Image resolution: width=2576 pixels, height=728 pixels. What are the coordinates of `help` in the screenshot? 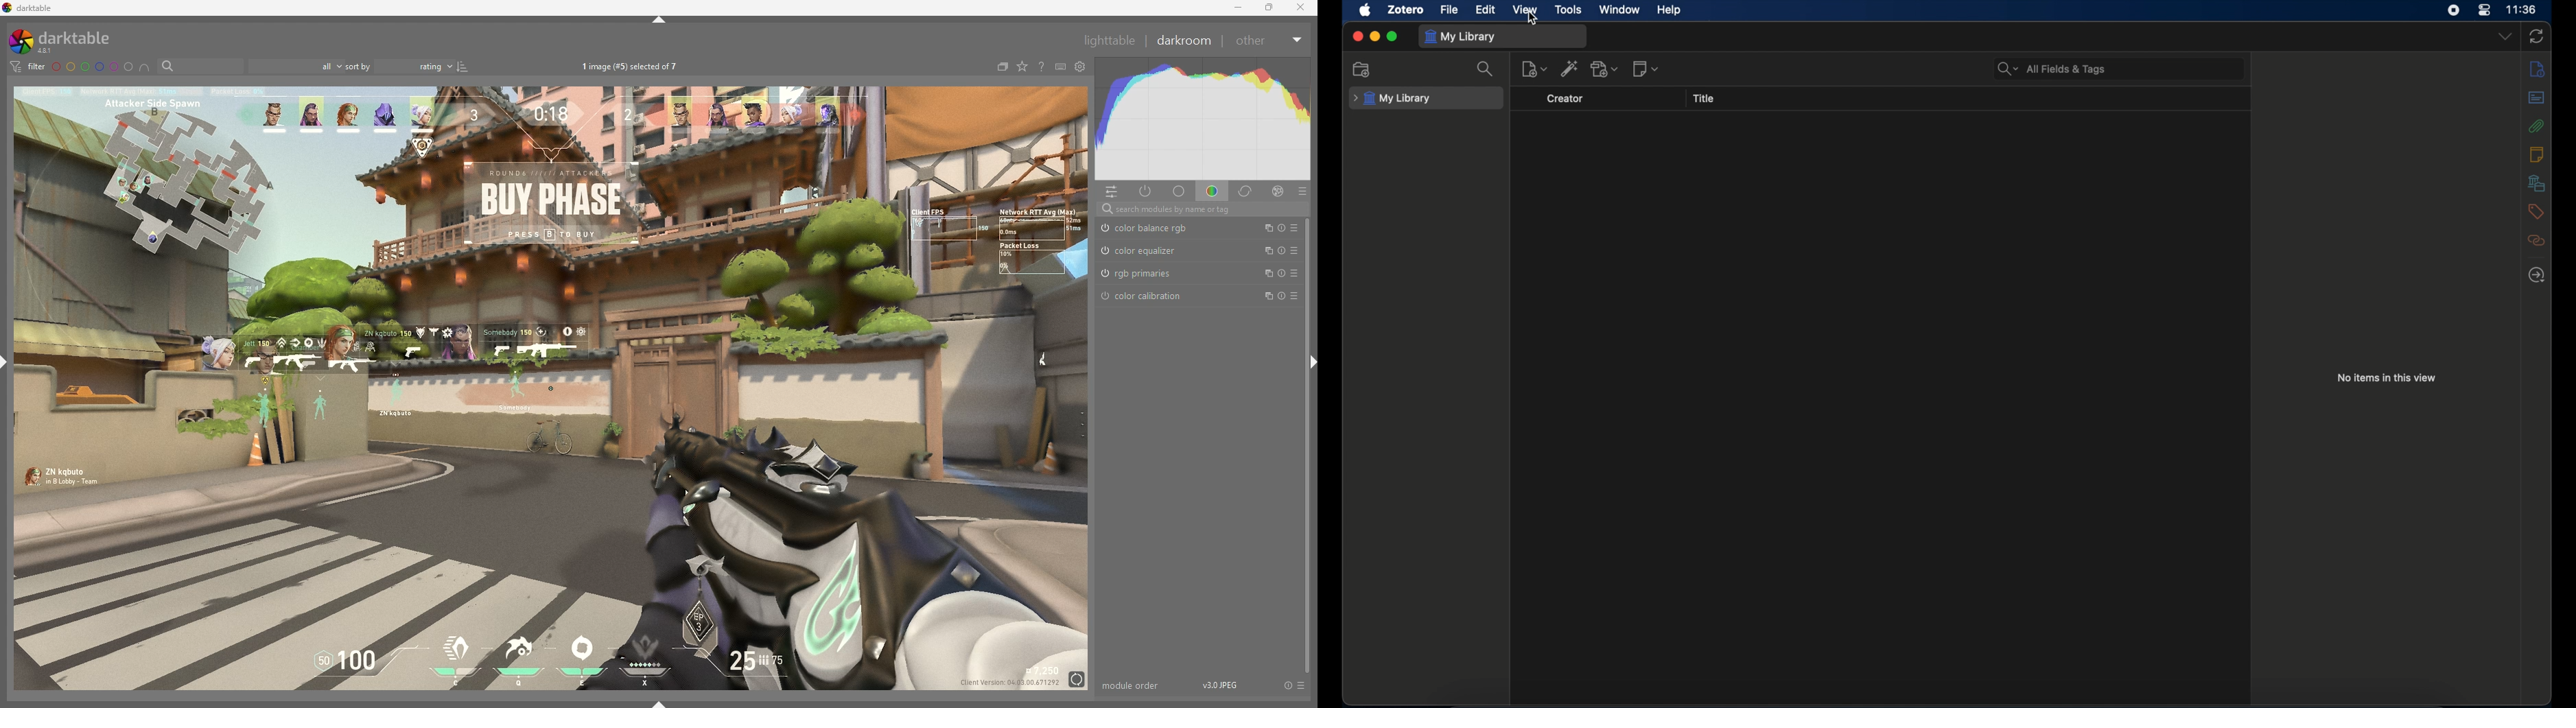 It's located at (1041, 67).